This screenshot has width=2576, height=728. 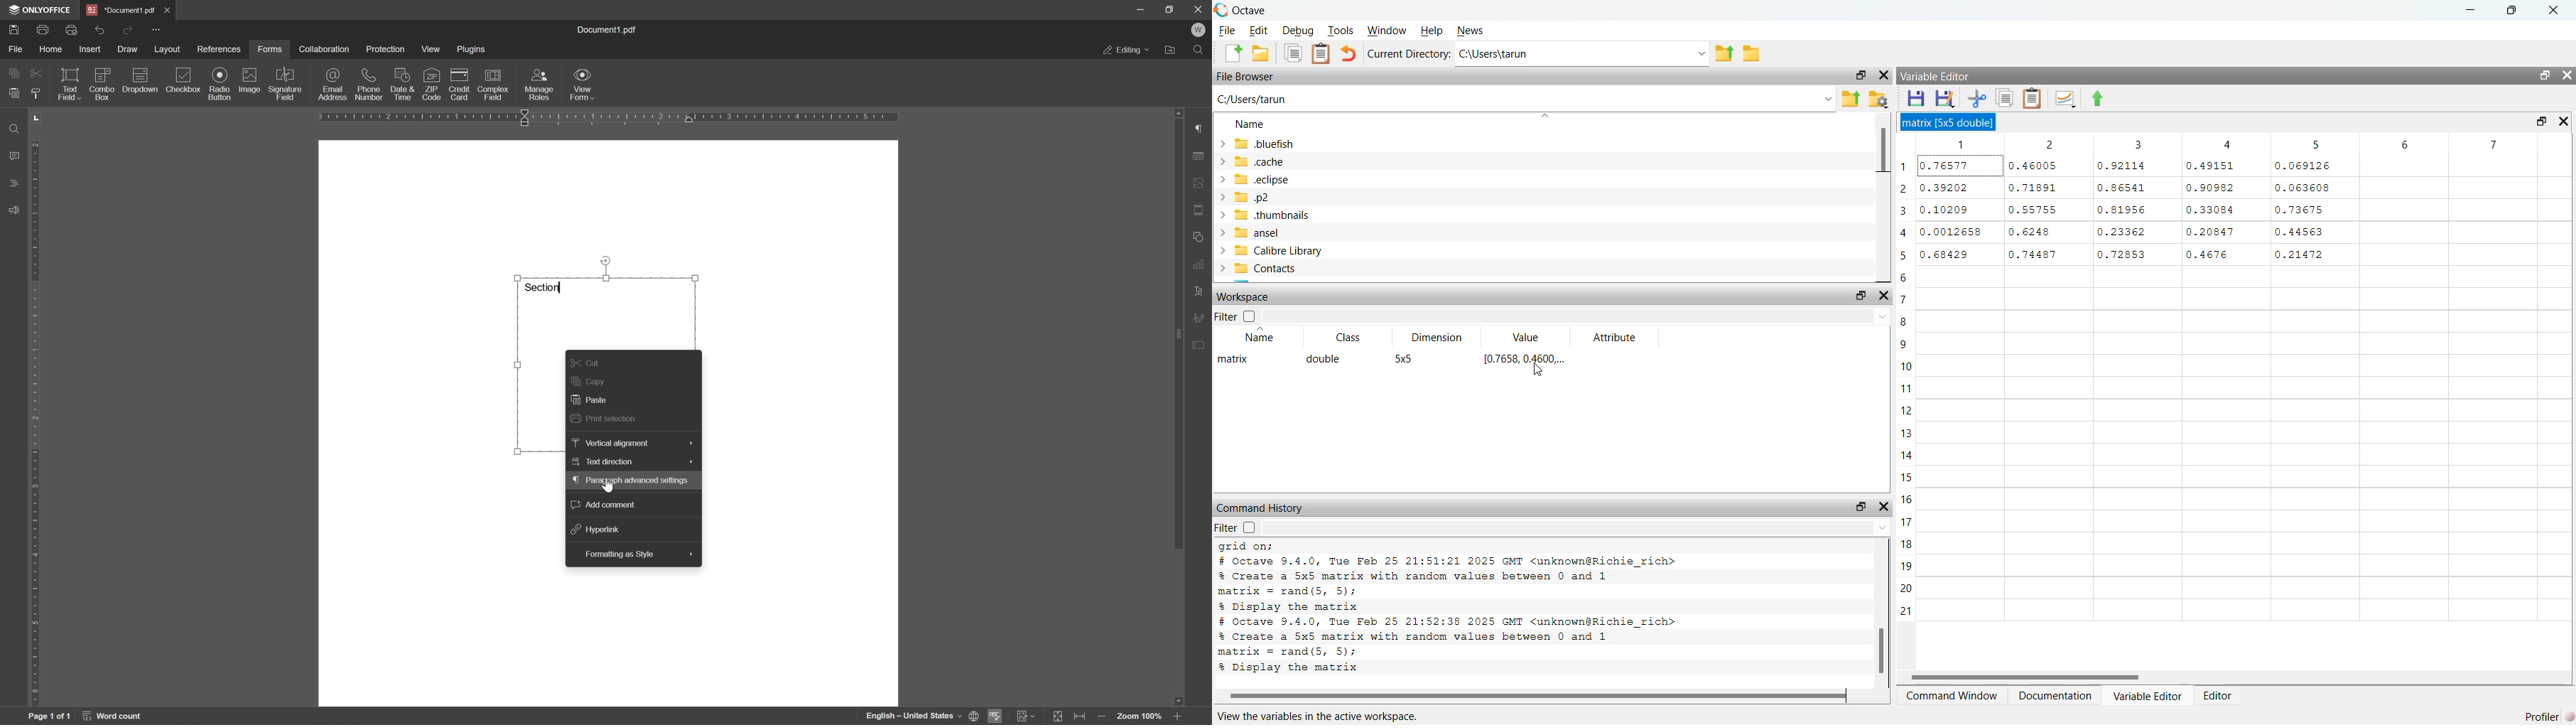 What do you see at coordinates (2108, 100) in the screenshot?
I see `export` at bounding box center [2108, 100].